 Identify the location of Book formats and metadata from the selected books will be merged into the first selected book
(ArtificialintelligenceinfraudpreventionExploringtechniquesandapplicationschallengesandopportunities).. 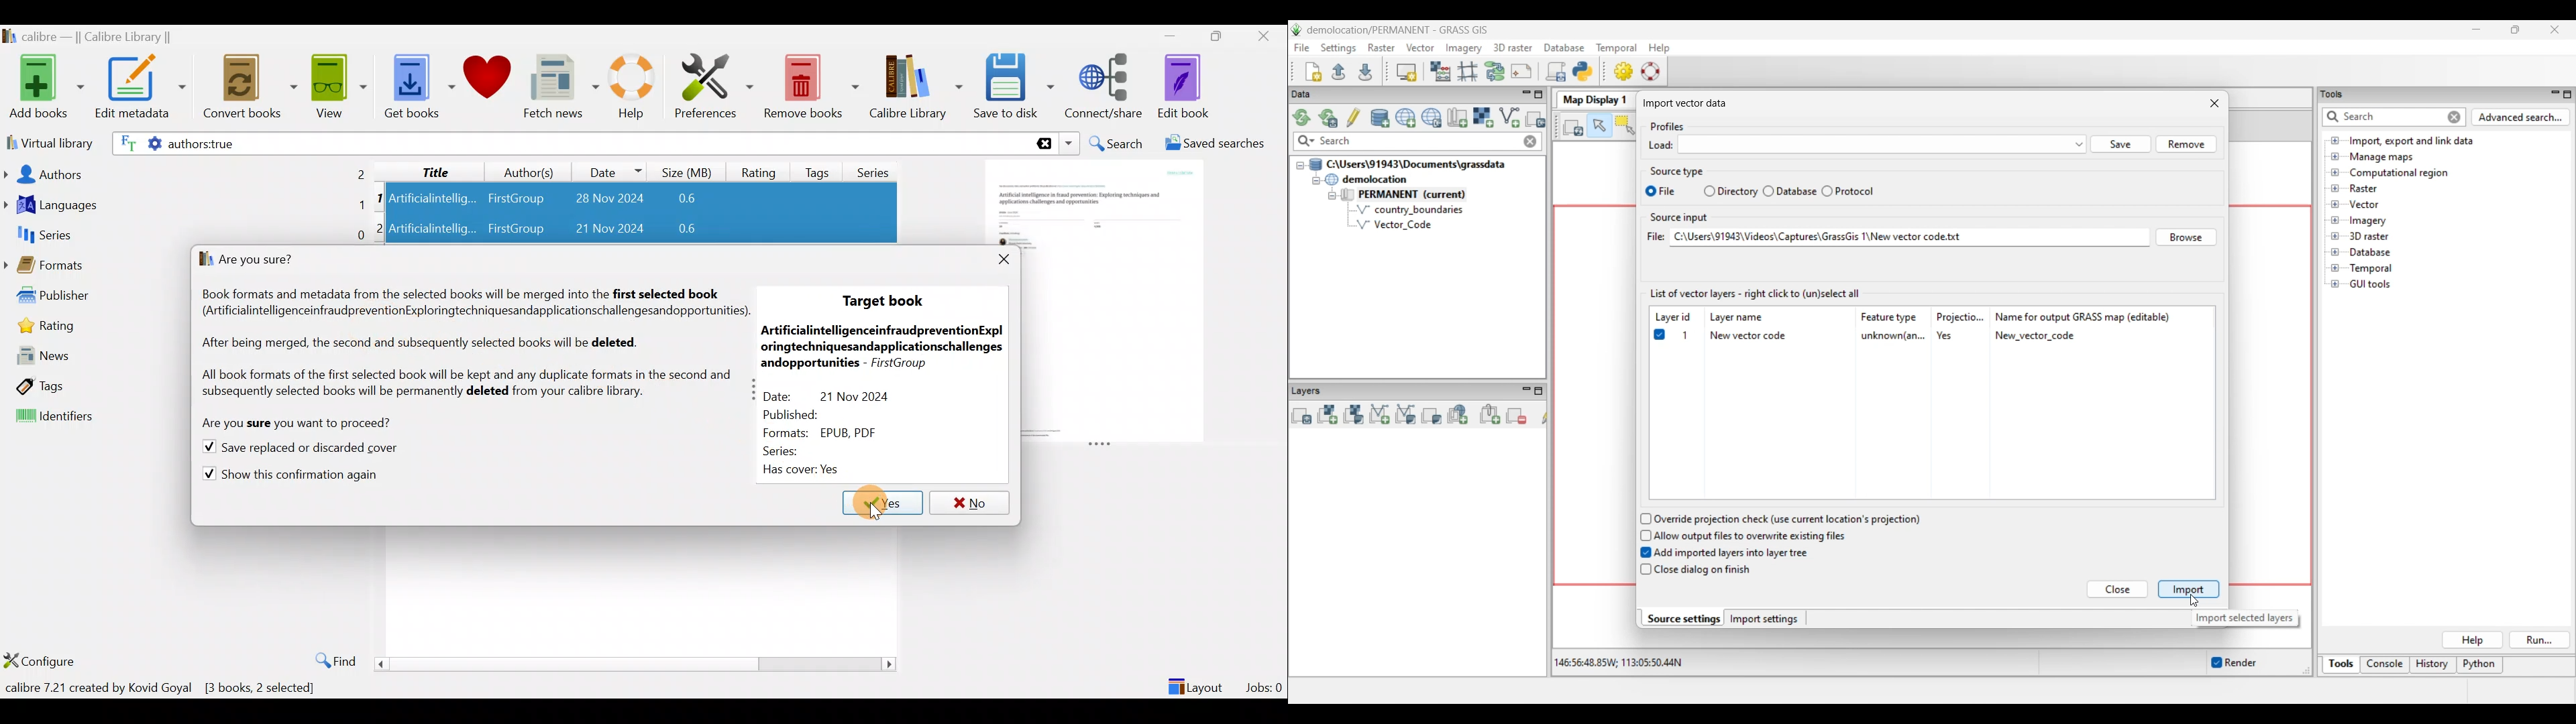
(472, 301).